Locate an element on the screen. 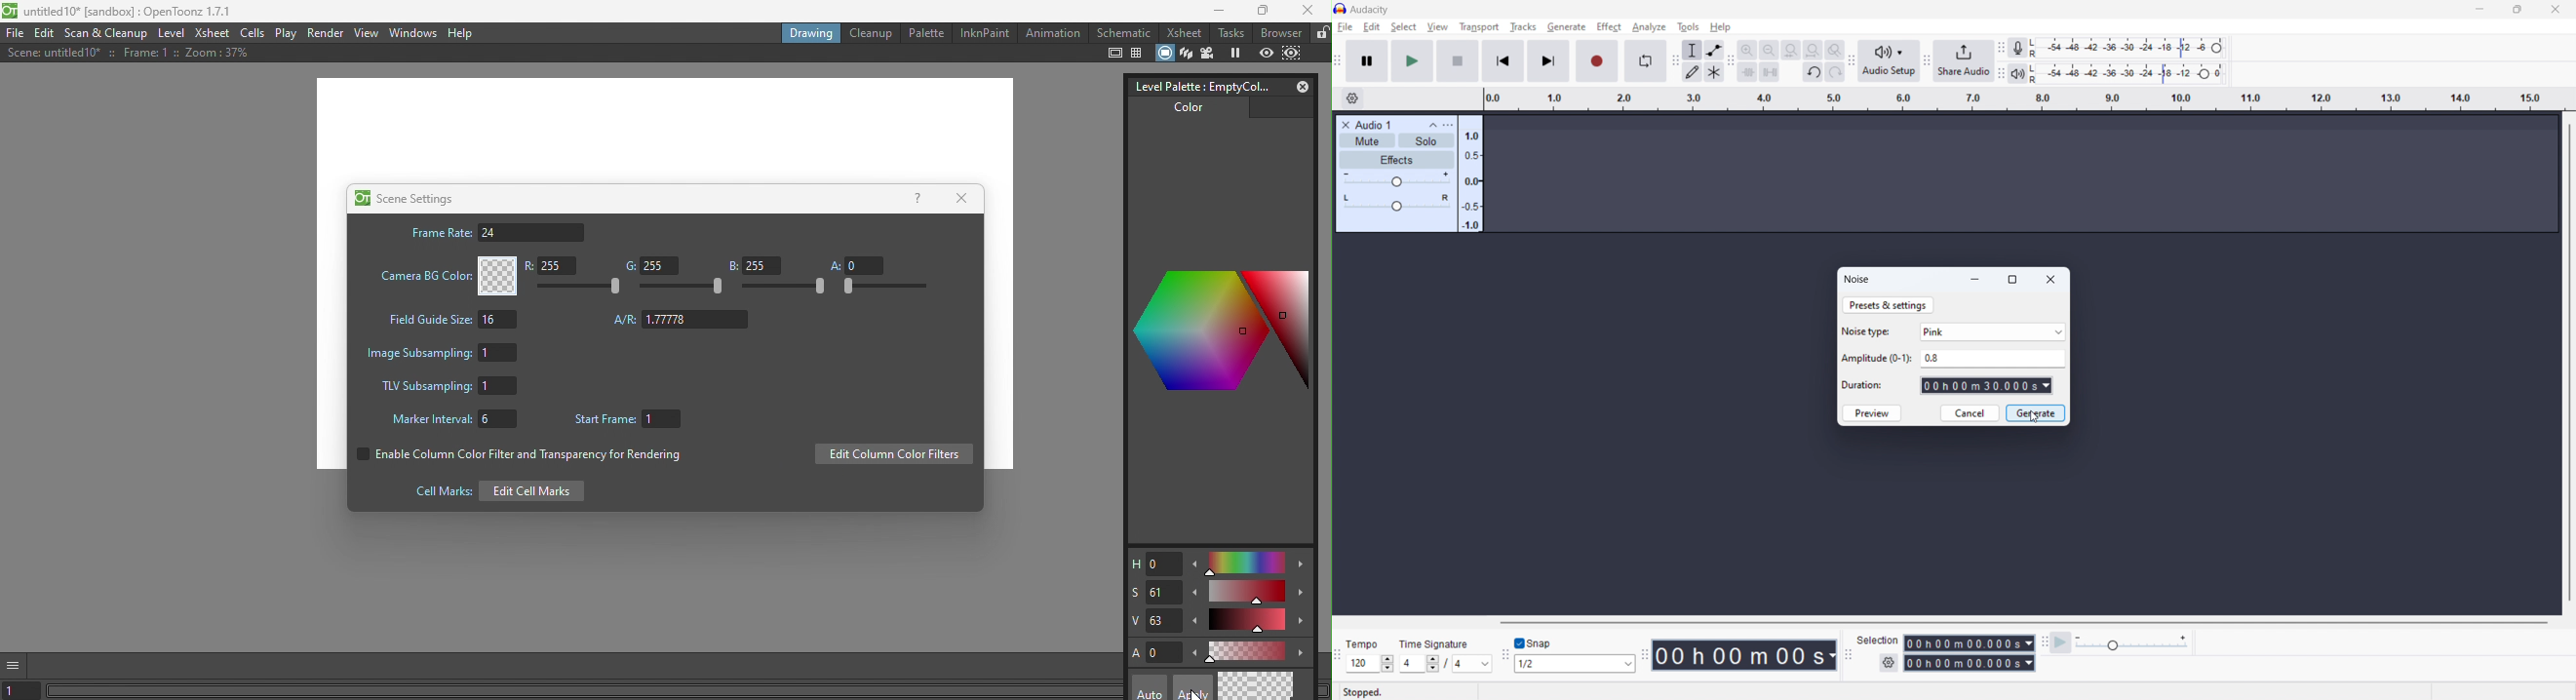 The height and width of the screenshot is (700, 2576). play at speed toolbar is located at coordinates (2044, 643).